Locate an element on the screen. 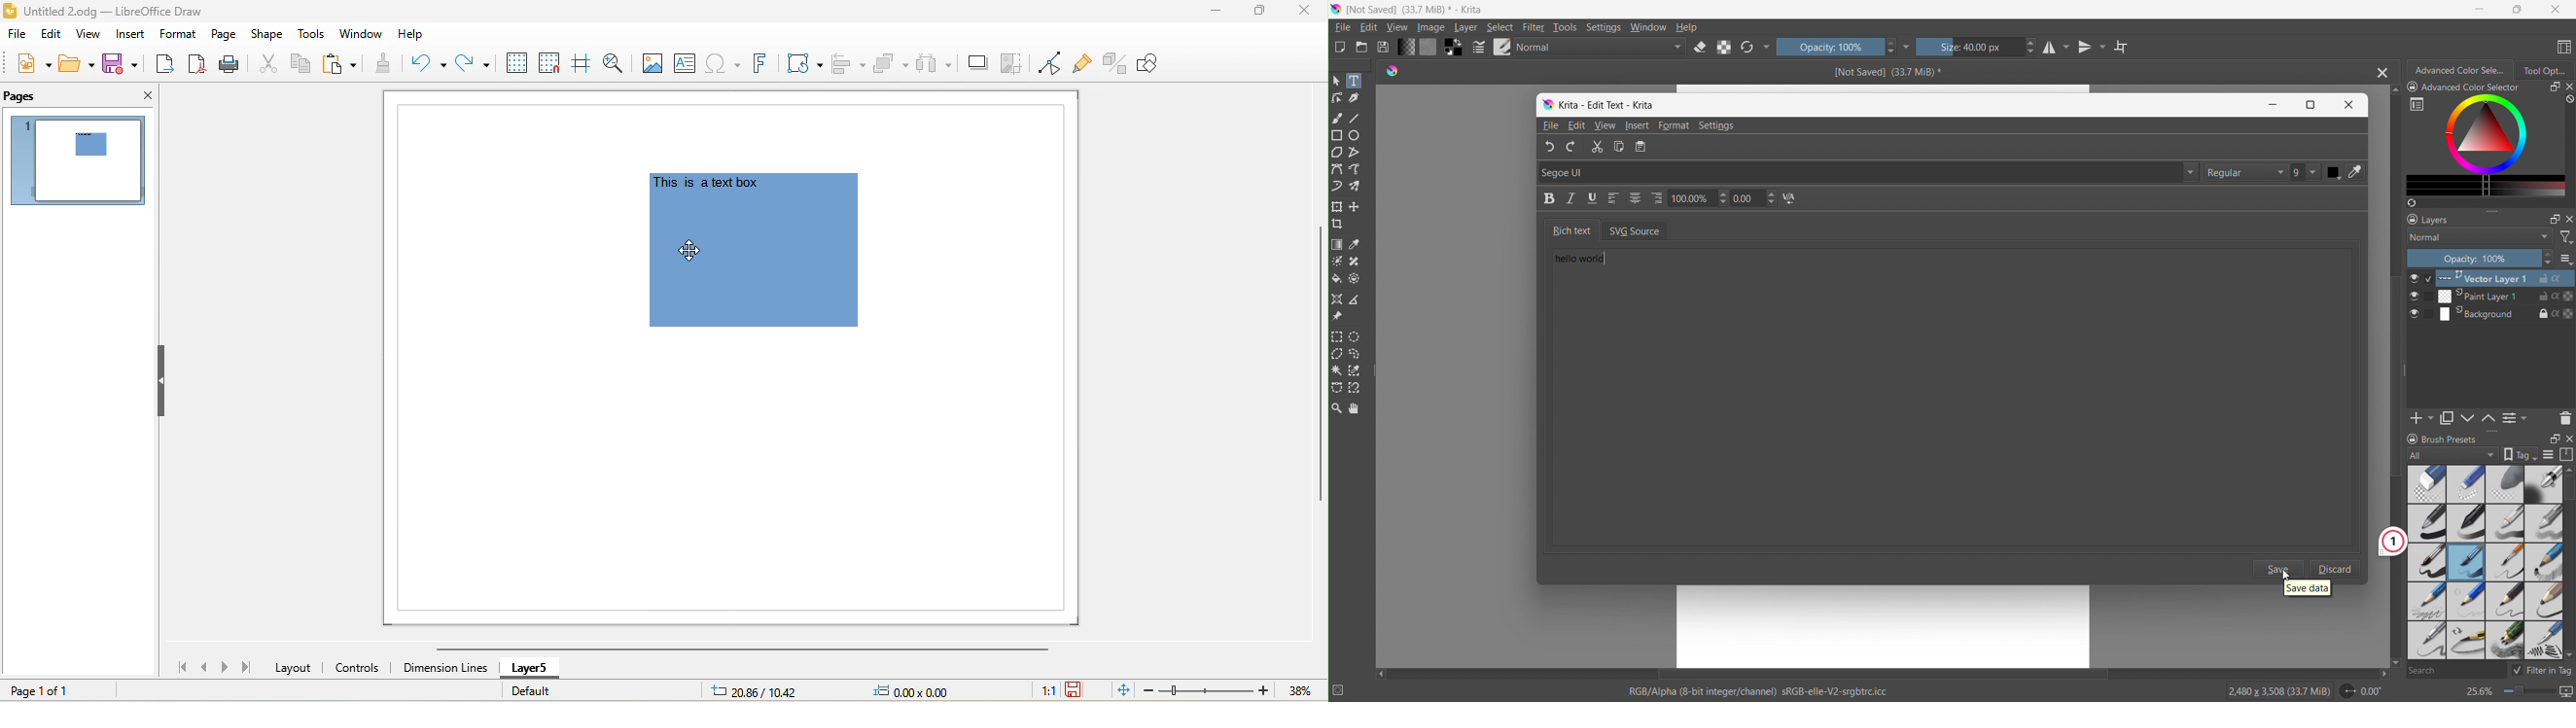 Image resolution: width=2576 pixels, height=728 pixels. select shapes tool is located at coordinates (1336, 81).